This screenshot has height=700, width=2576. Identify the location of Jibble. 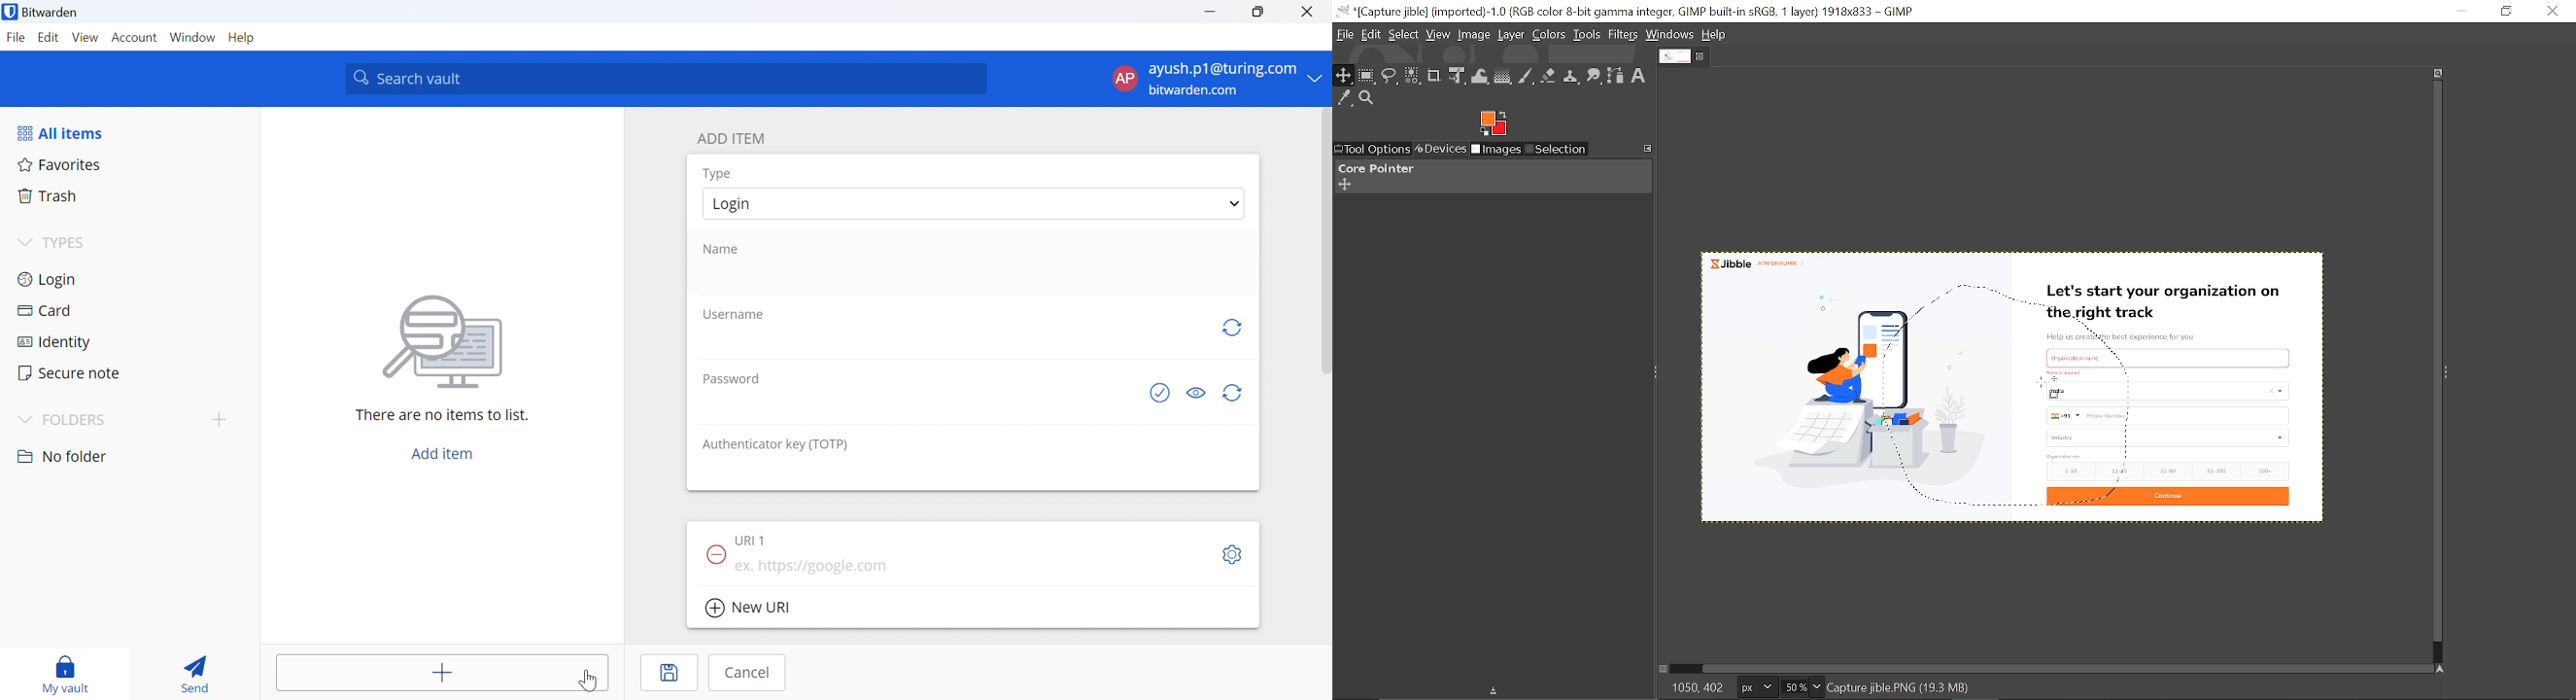
(1756, 262).